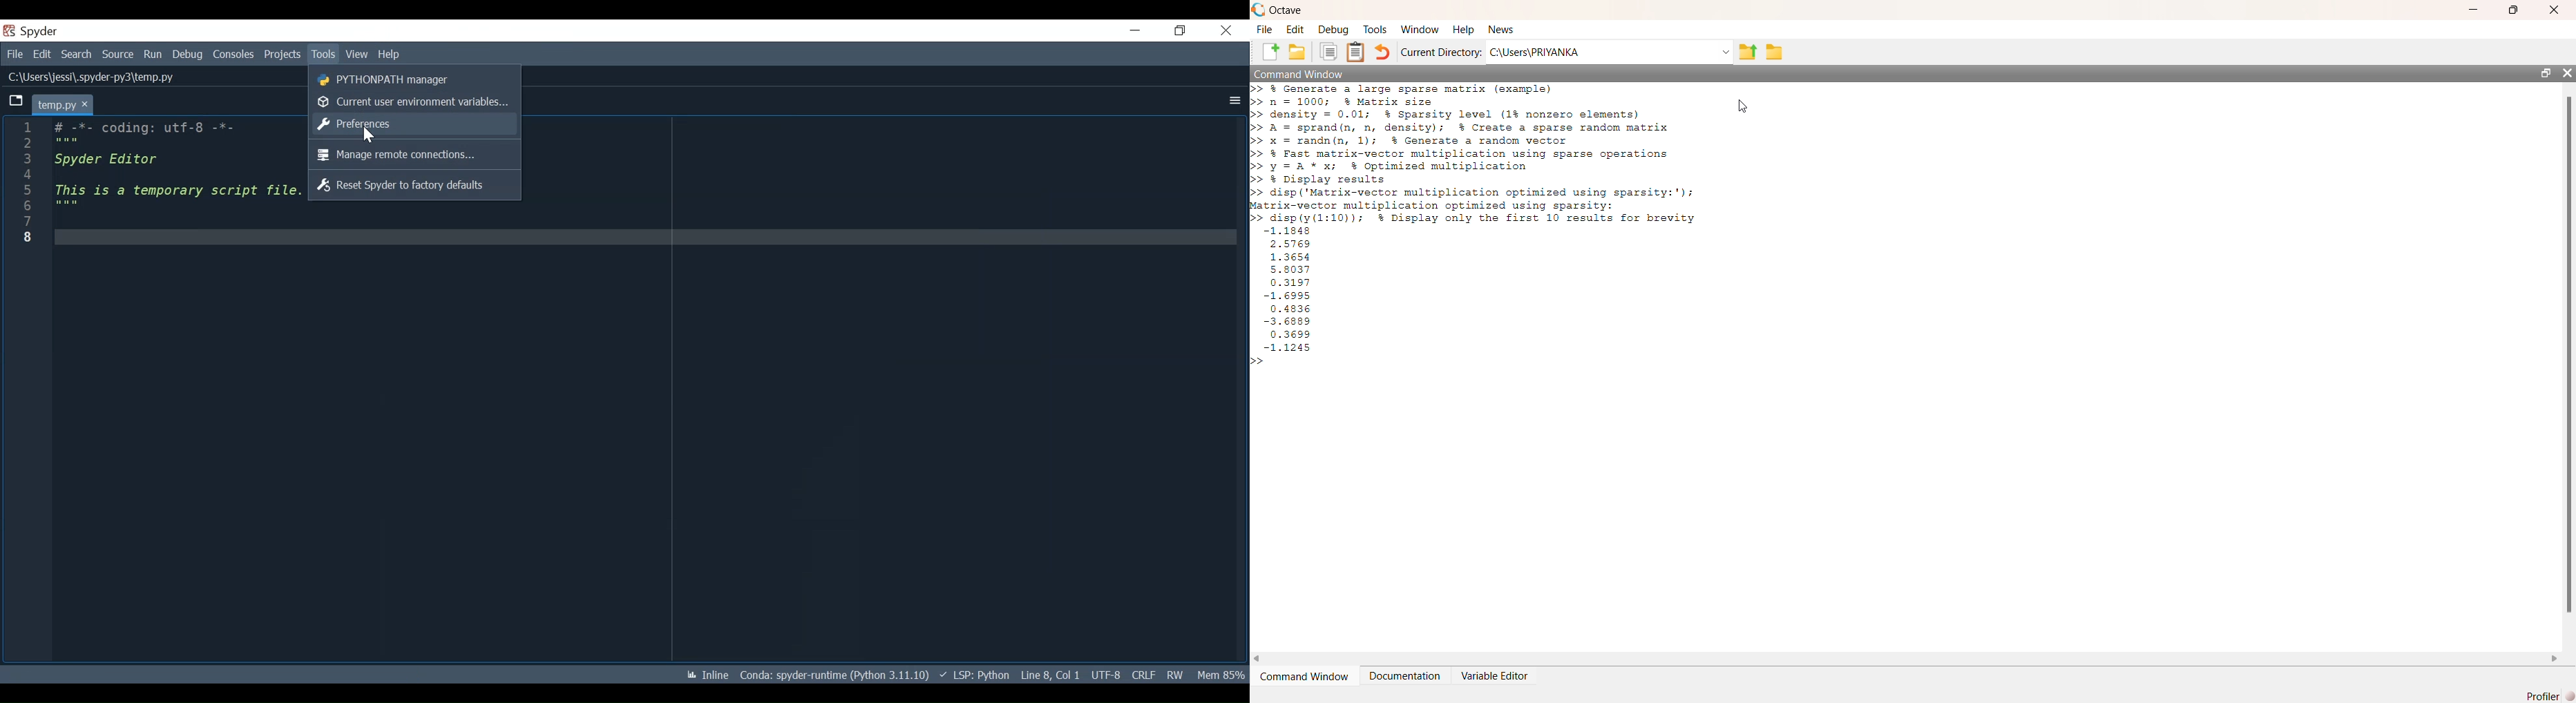 Image resolution: width=2576 pixels, height=728 pixels. Describe the element at coordinates (1235, 100) in the screenshot. I see `More Options` at that location.